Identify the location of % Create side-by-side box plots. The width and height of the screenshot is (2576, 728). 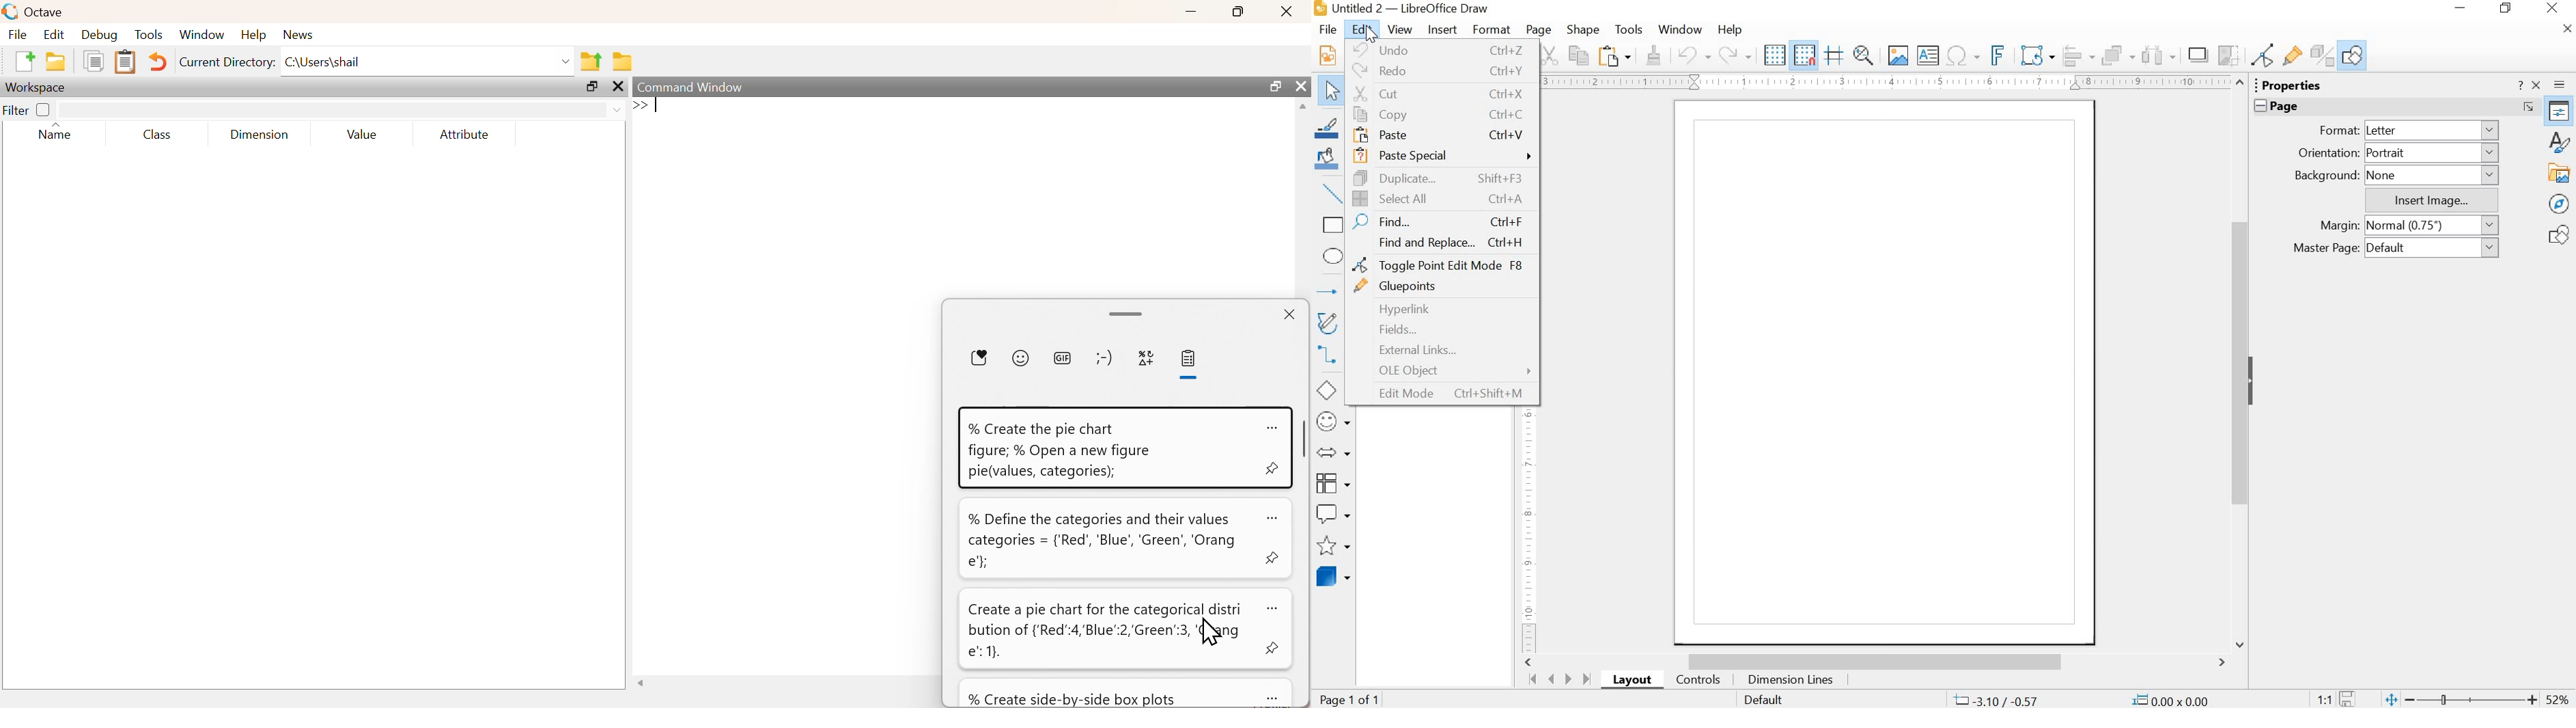
(1073, 698).